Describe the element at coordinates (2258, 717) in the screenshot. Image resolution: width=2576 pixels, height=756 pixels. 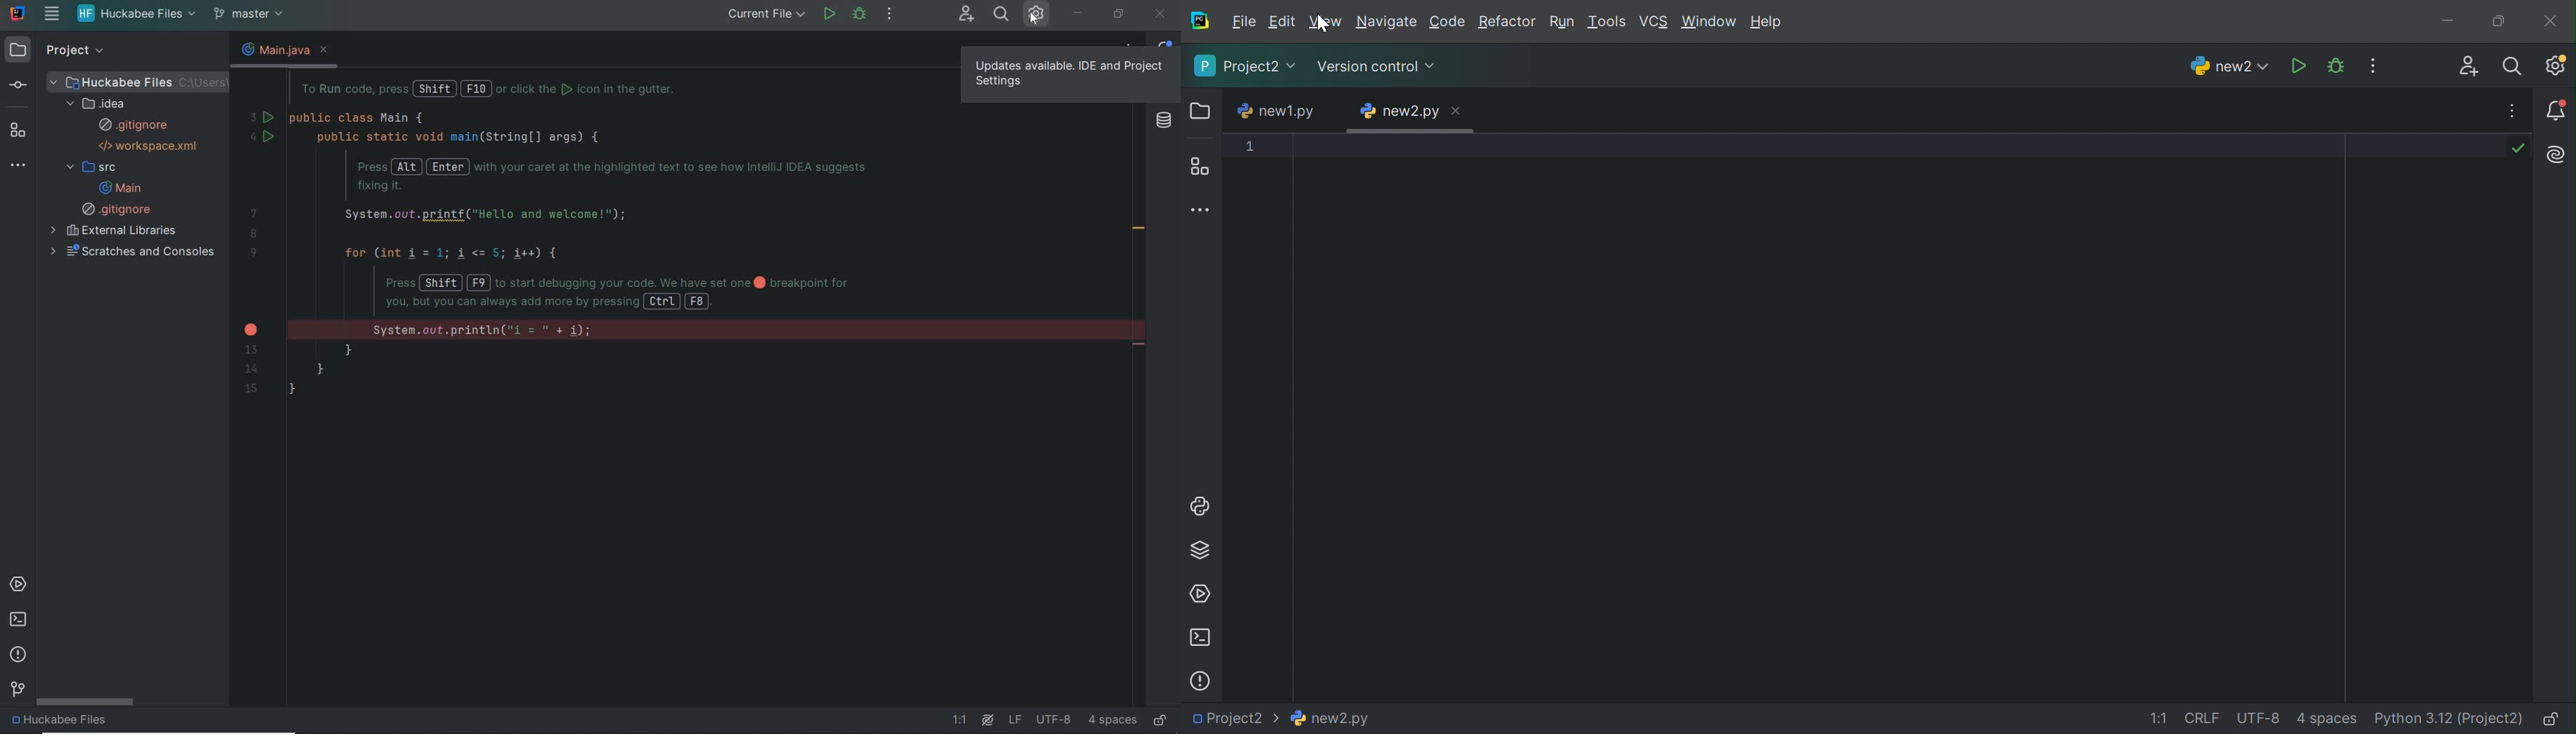
I see `UTF-8` at that location.